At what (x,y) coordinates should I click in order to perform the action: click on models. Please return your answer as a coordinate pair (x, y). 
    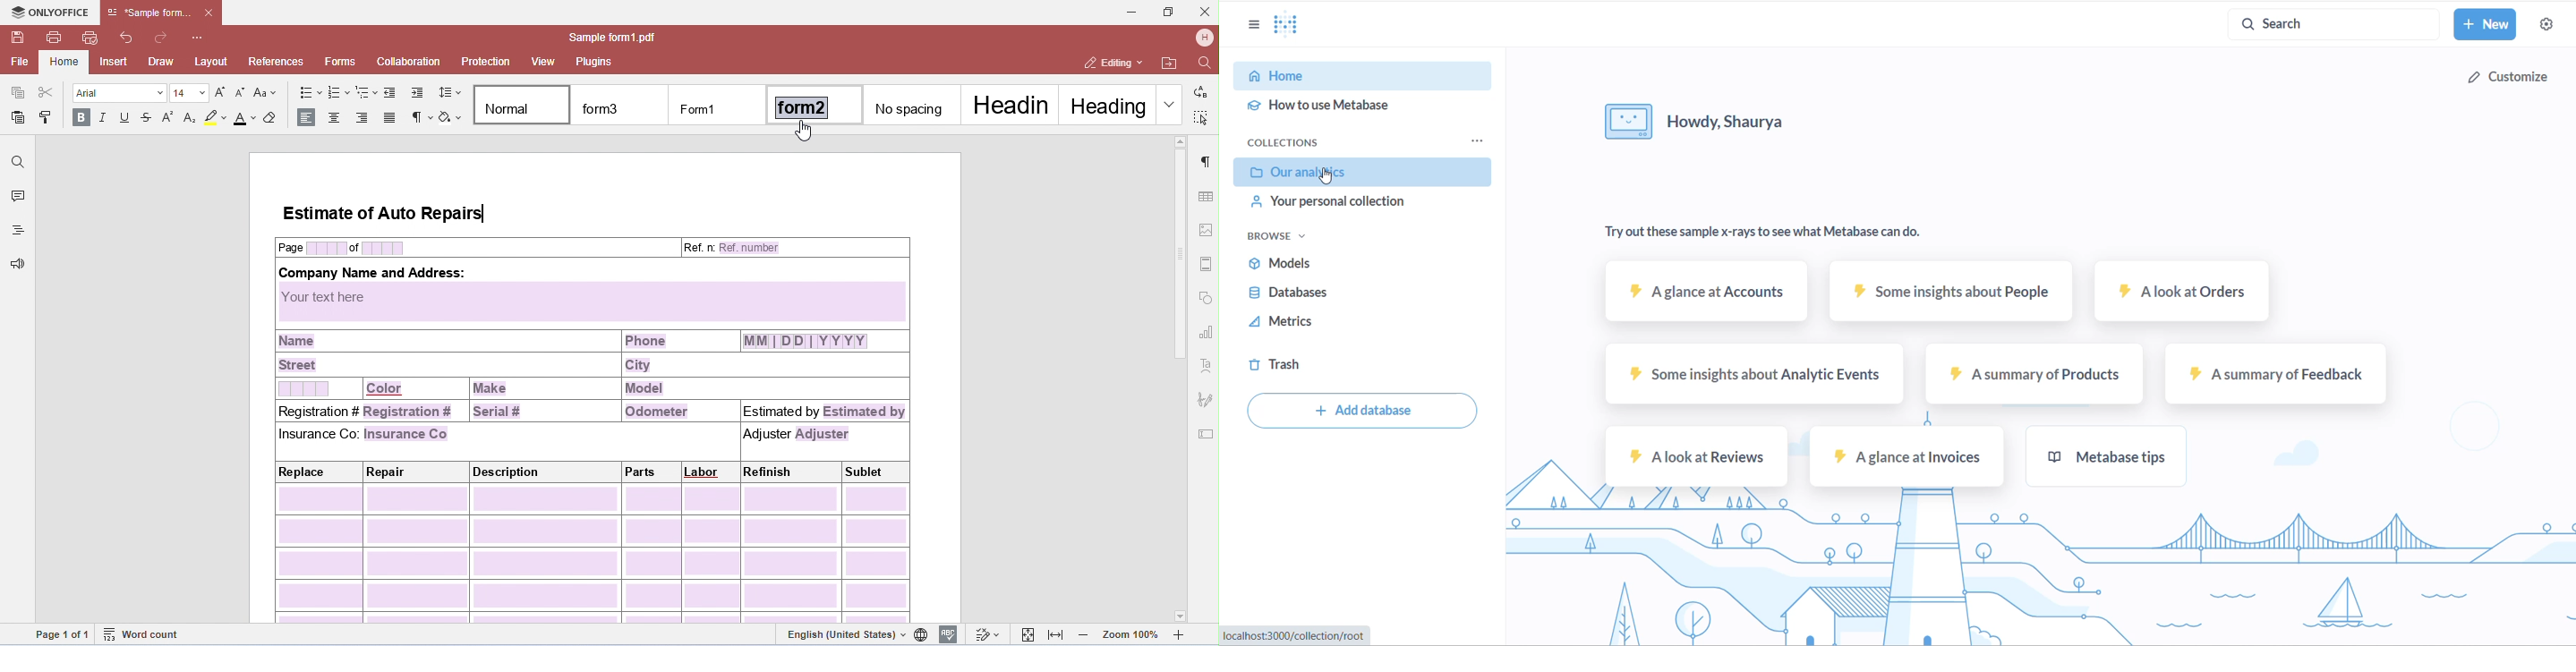
    Looking at the image, I should click on (1350, 264).